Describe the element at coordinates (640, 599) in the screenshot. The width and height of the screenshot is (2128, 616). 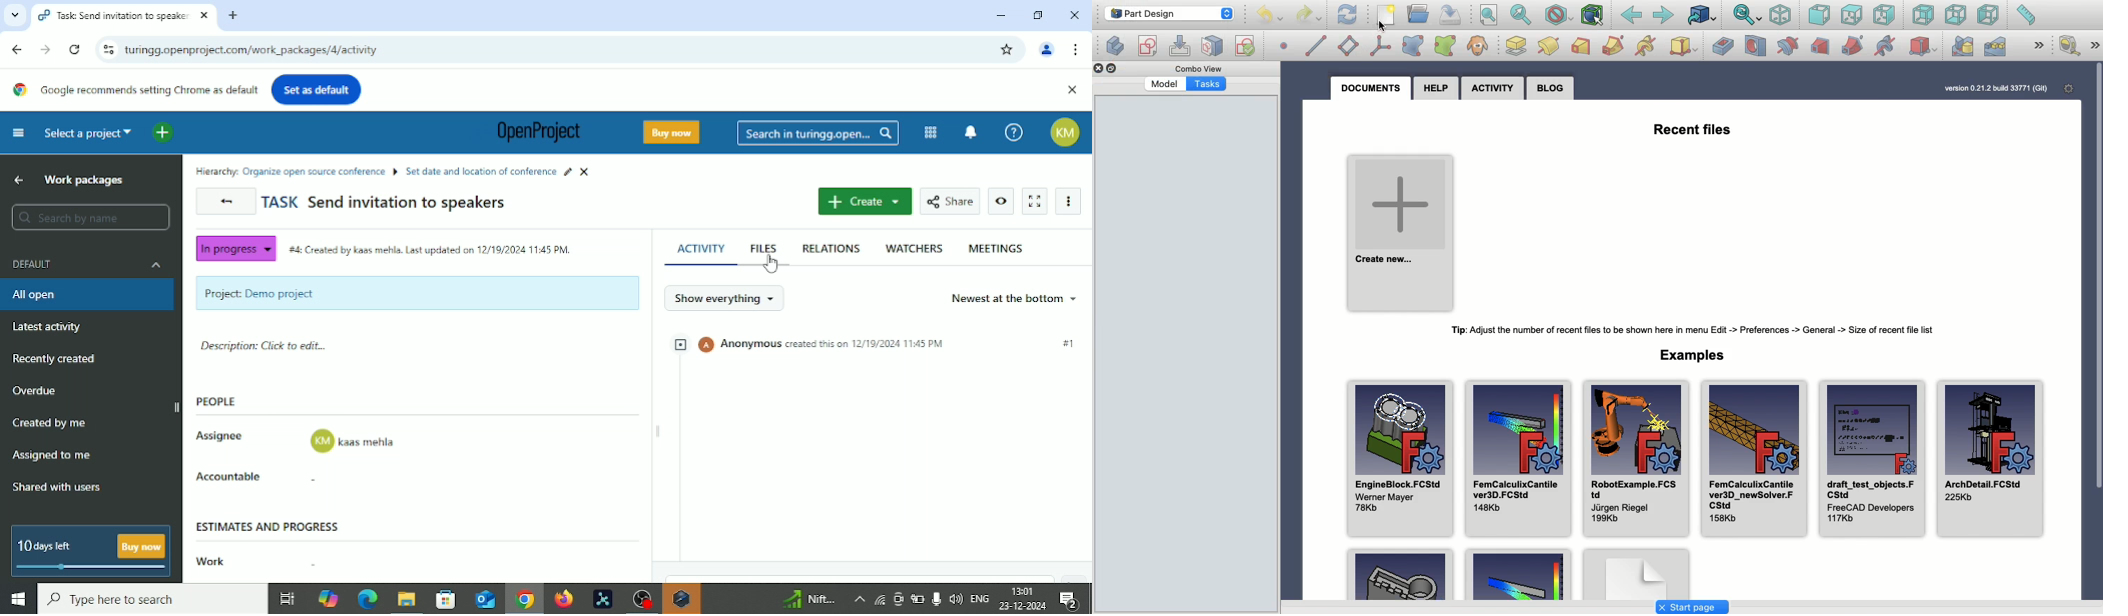
I see `OBS Studio` at that location.